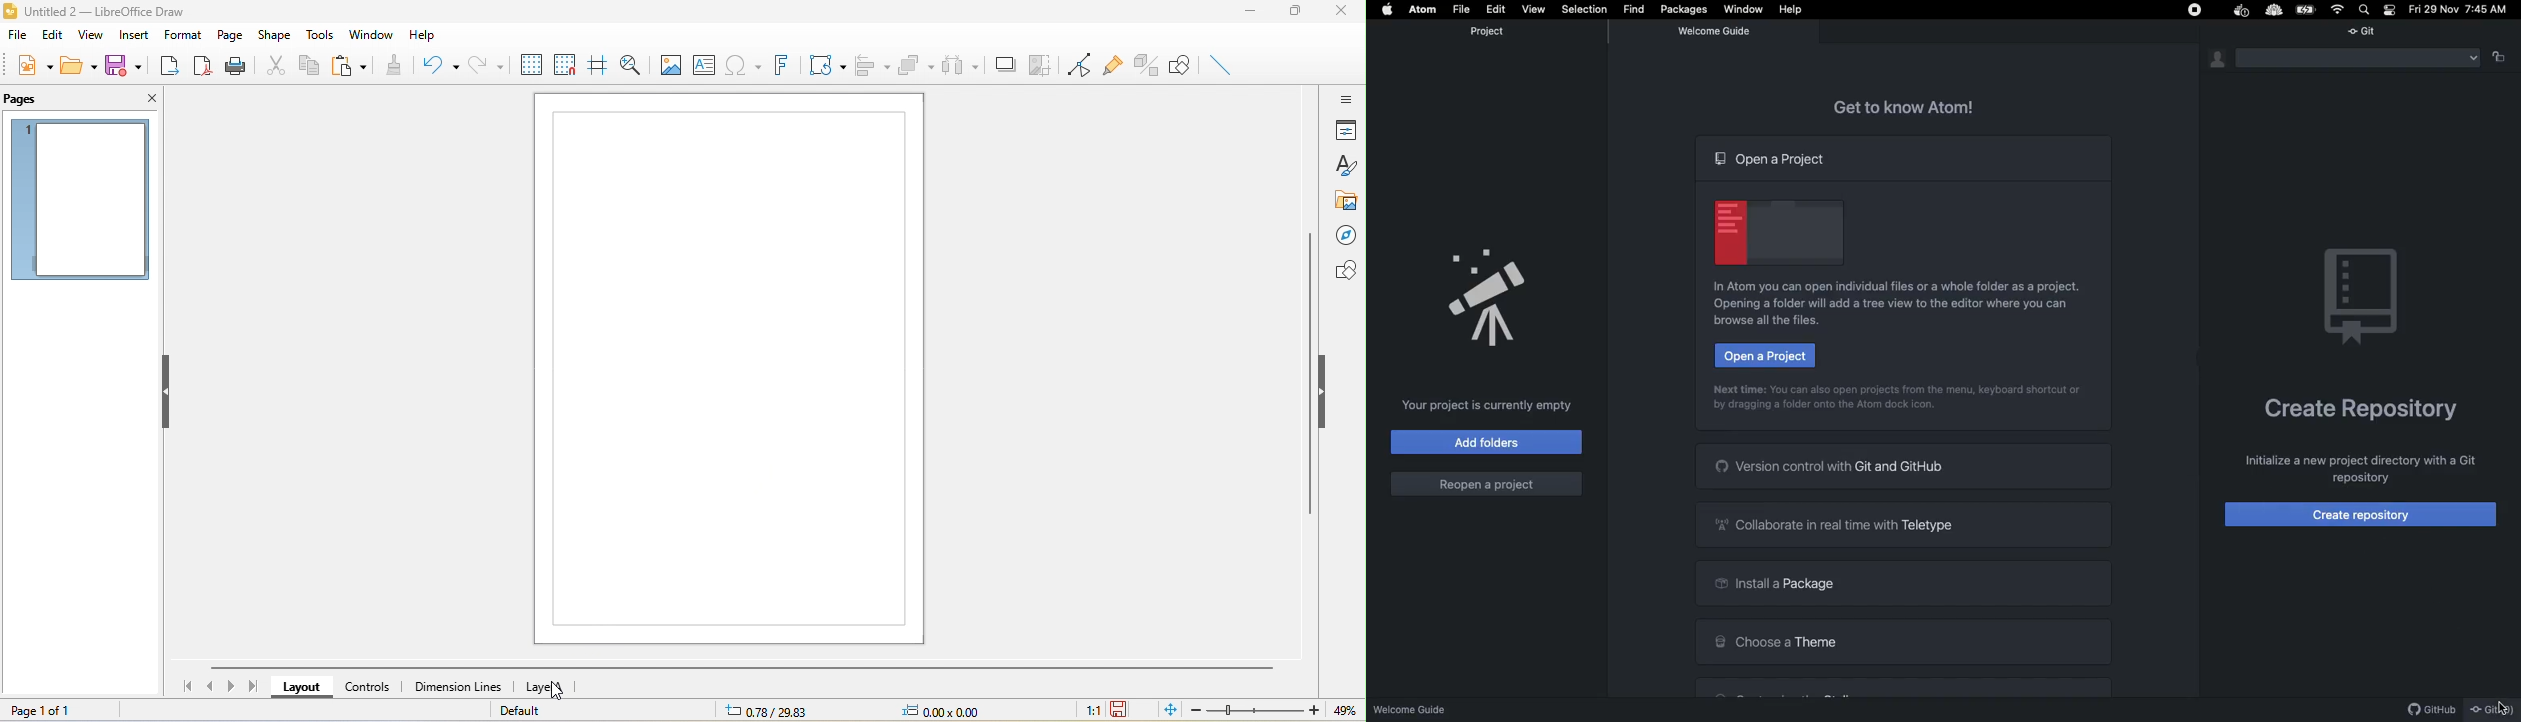 The image size is (2548, 728). What do you see at coordinates (435, 66) in the screenshot?
I see `undo` at bounding box center [435, 66].